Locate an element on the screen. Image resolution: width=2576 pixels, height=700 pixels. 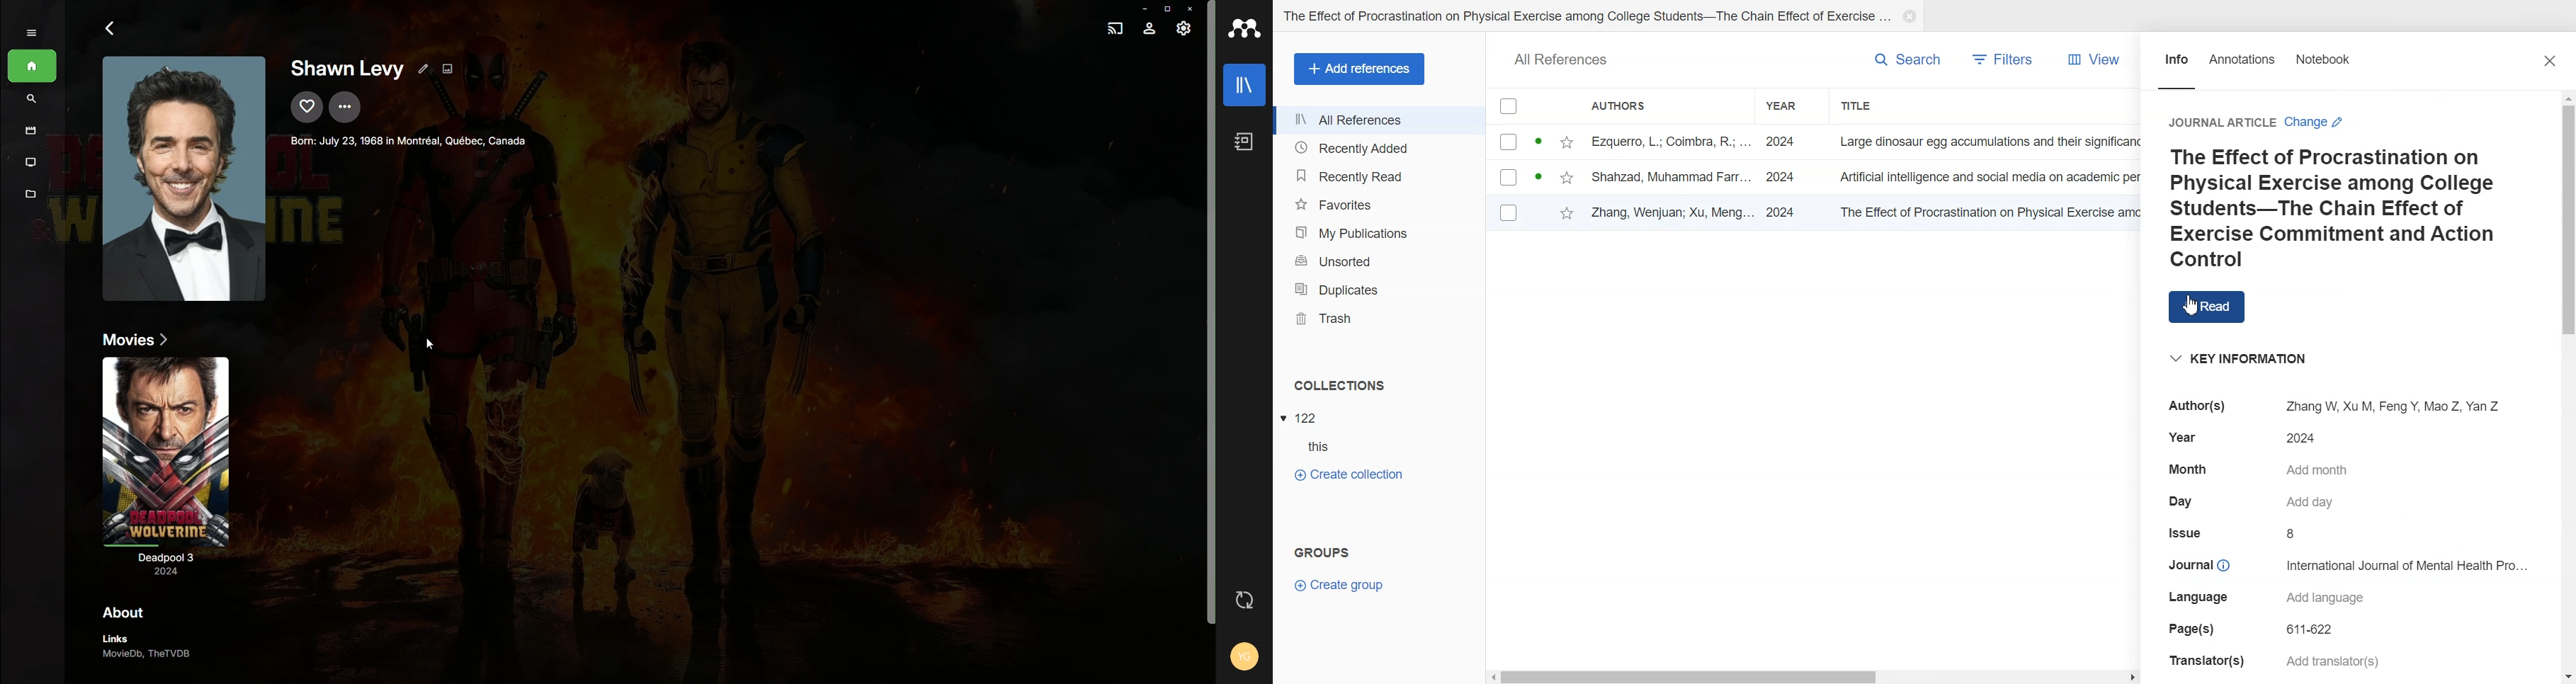
Search is located at coordinates (1908, 59).